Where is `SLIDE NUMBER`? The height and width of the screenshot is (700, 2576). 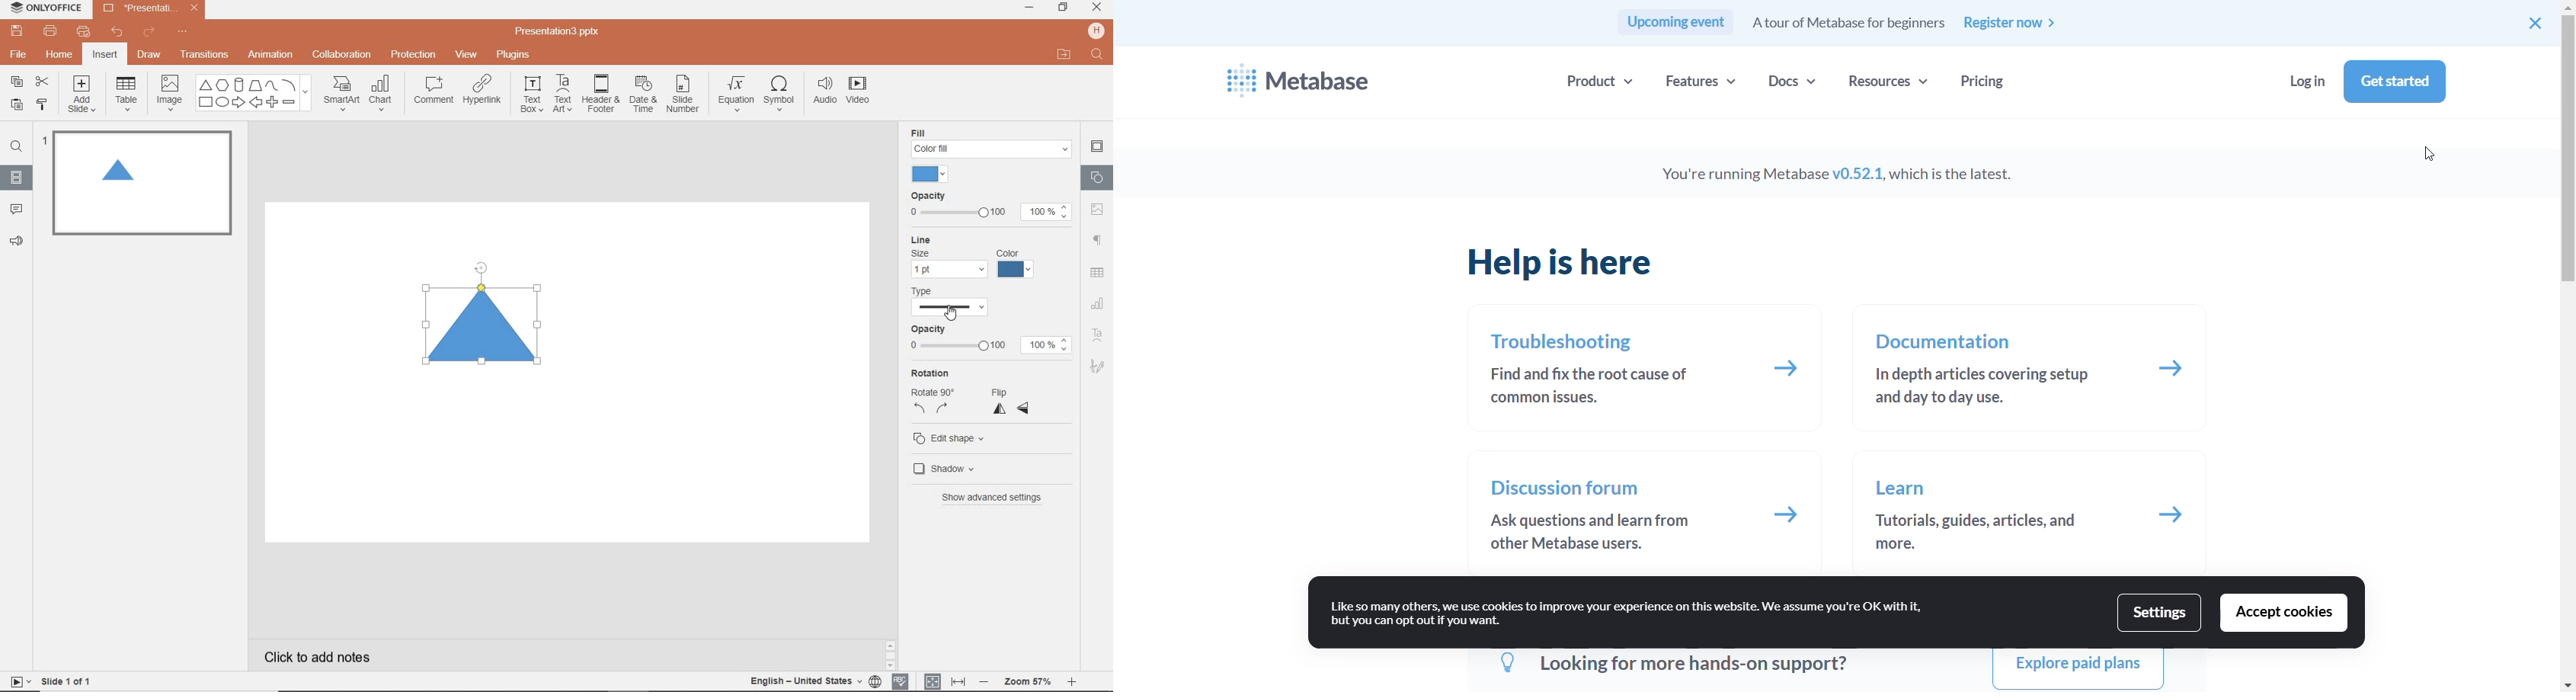
SLIDE NUMBER is located at coordinates (684, 96).